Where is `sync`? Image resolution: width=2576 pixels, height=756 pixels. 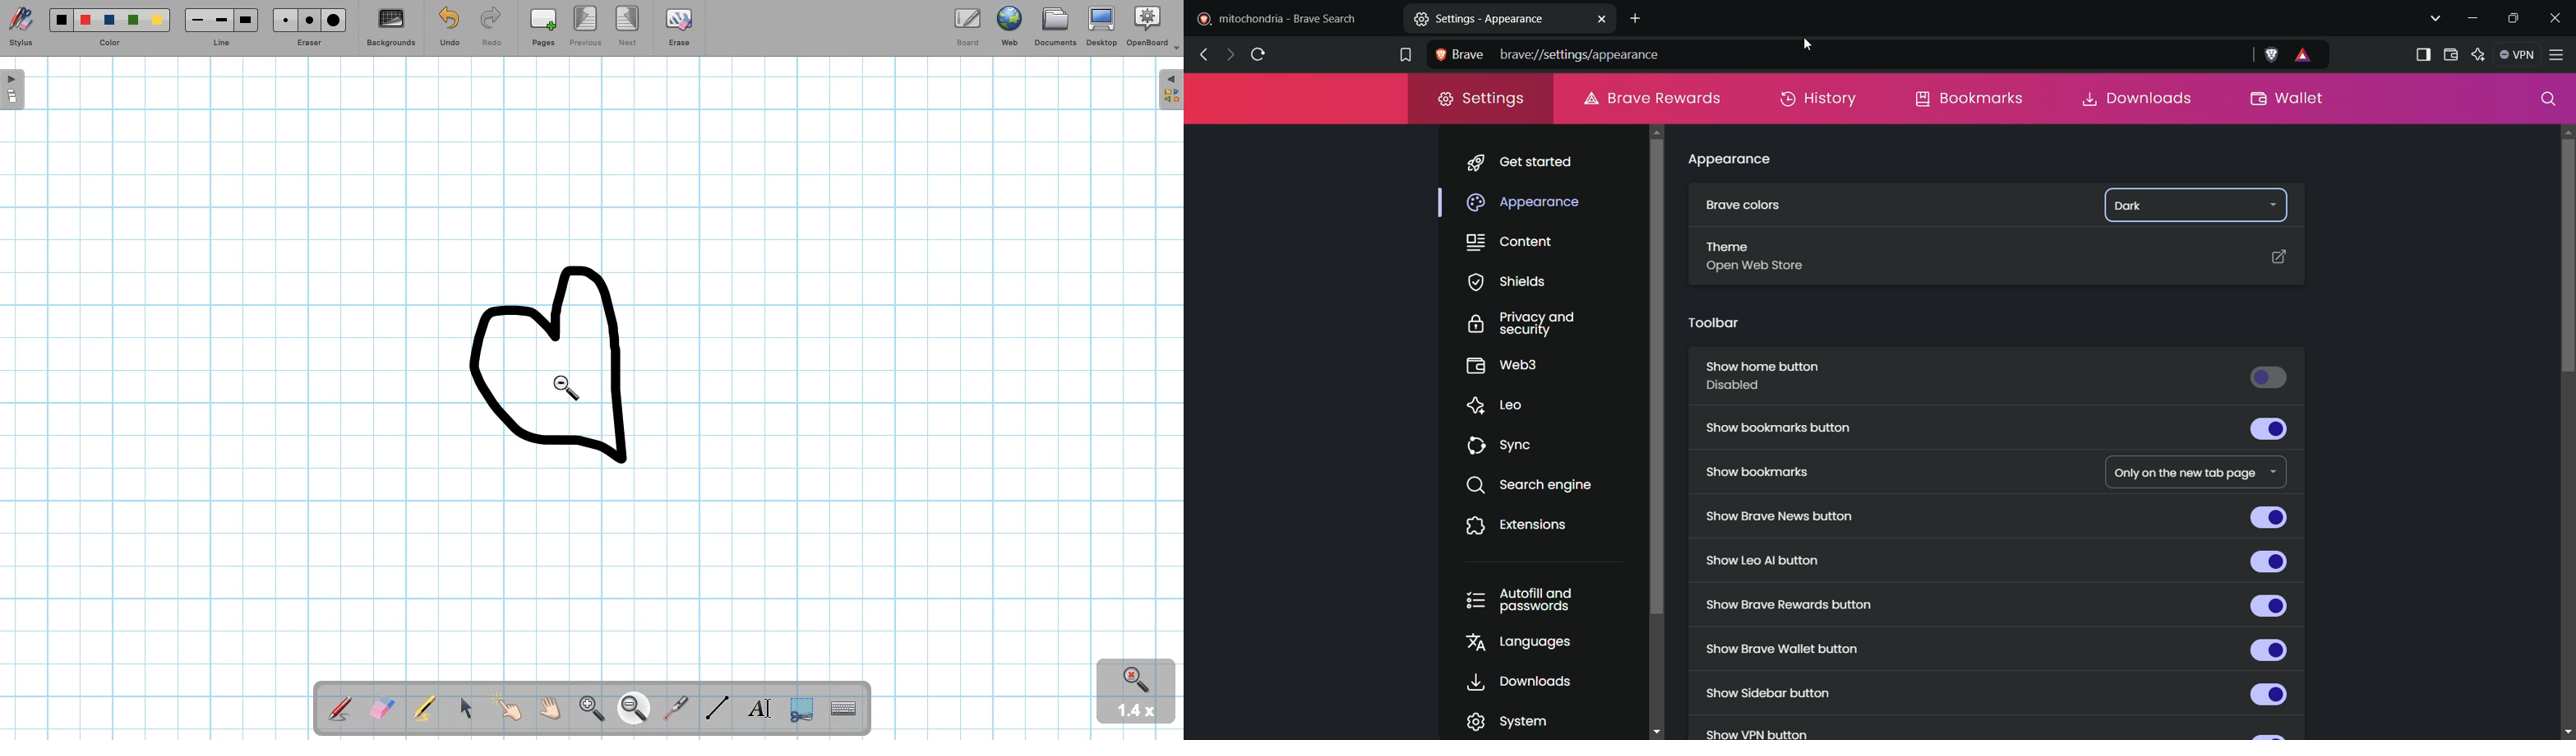 sync is located at coordinates (1509, 448).